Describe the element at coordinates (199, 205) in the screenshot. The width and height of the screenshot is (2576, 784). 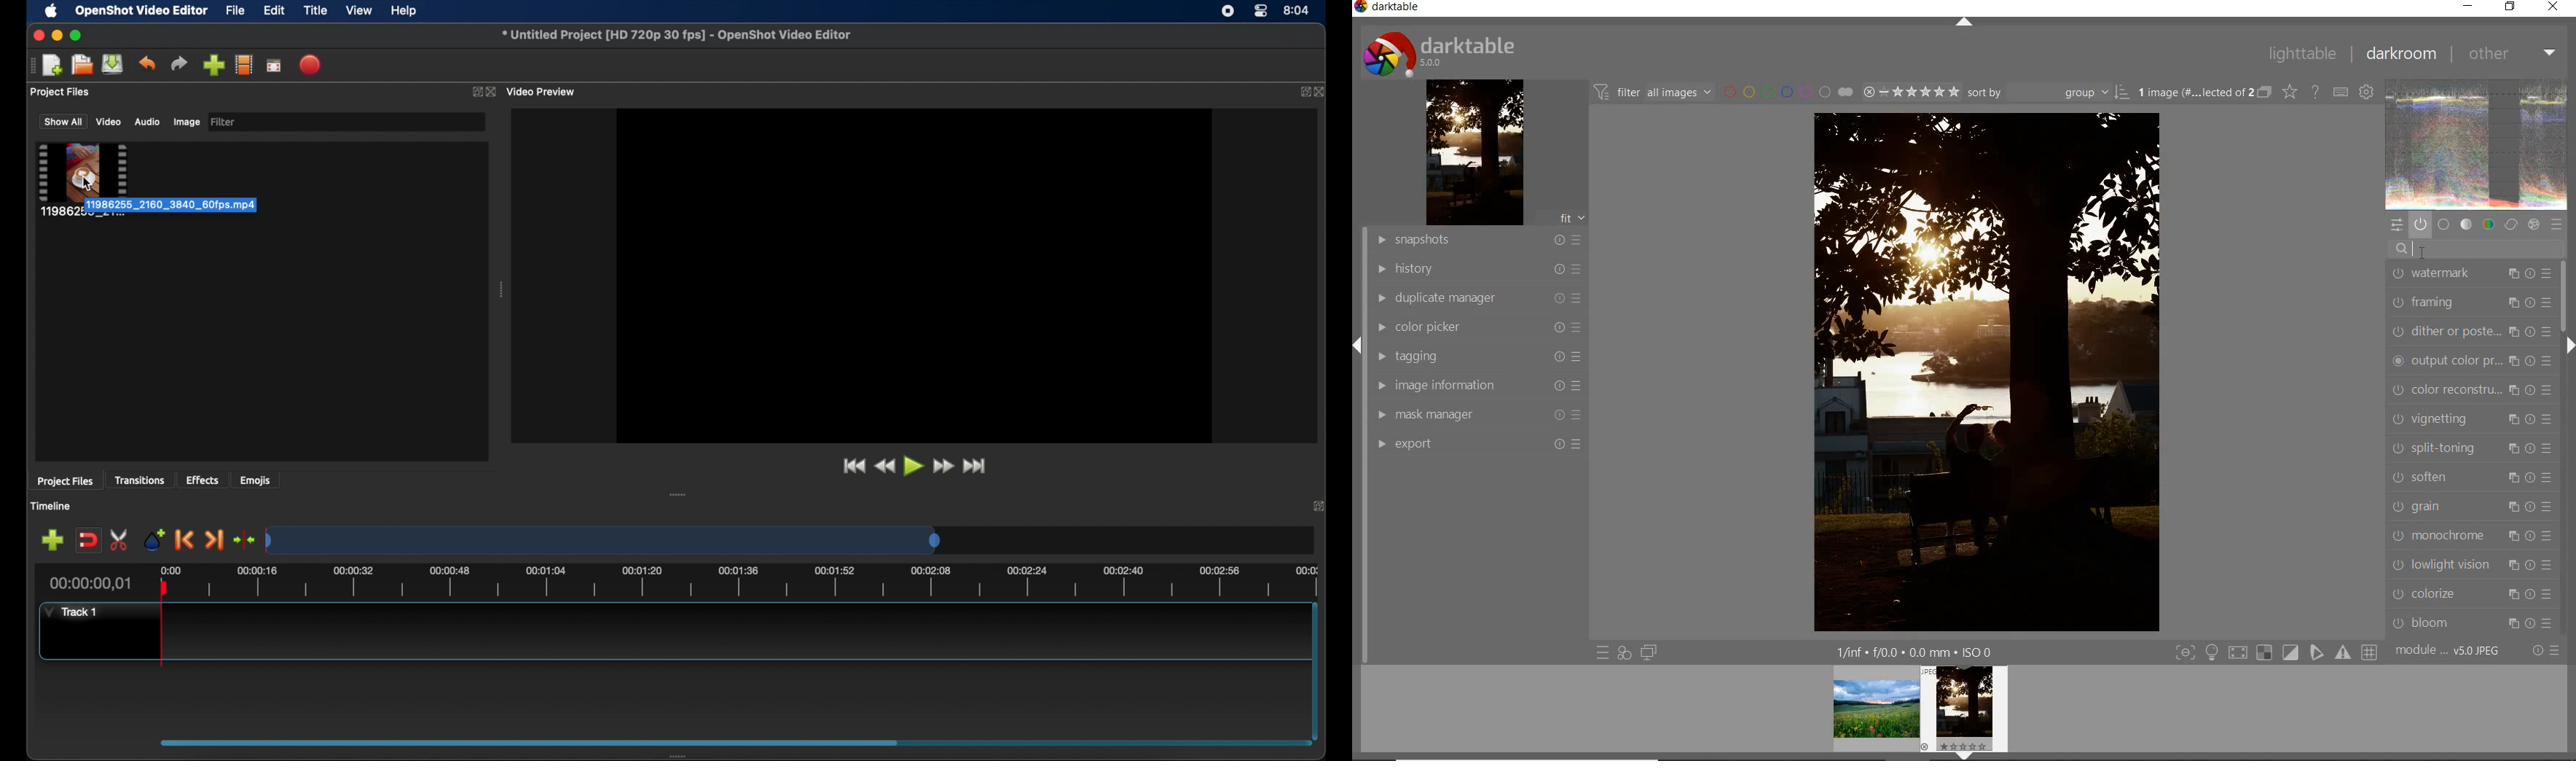
I see `tooltip` at that location.